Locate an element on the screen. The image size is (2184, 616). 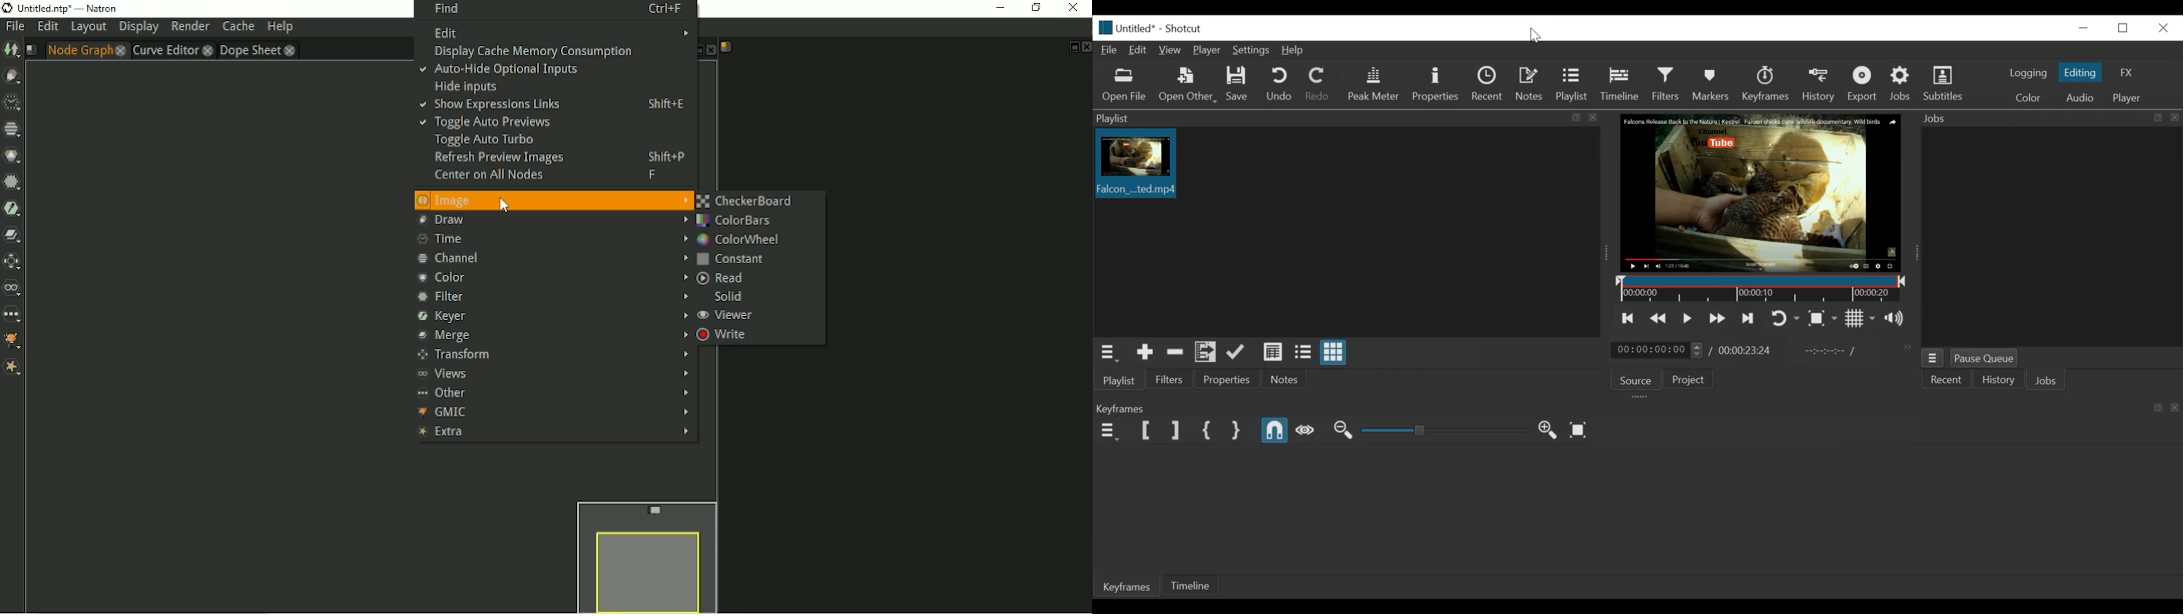
Float pane is located at coordinates (694, 51).